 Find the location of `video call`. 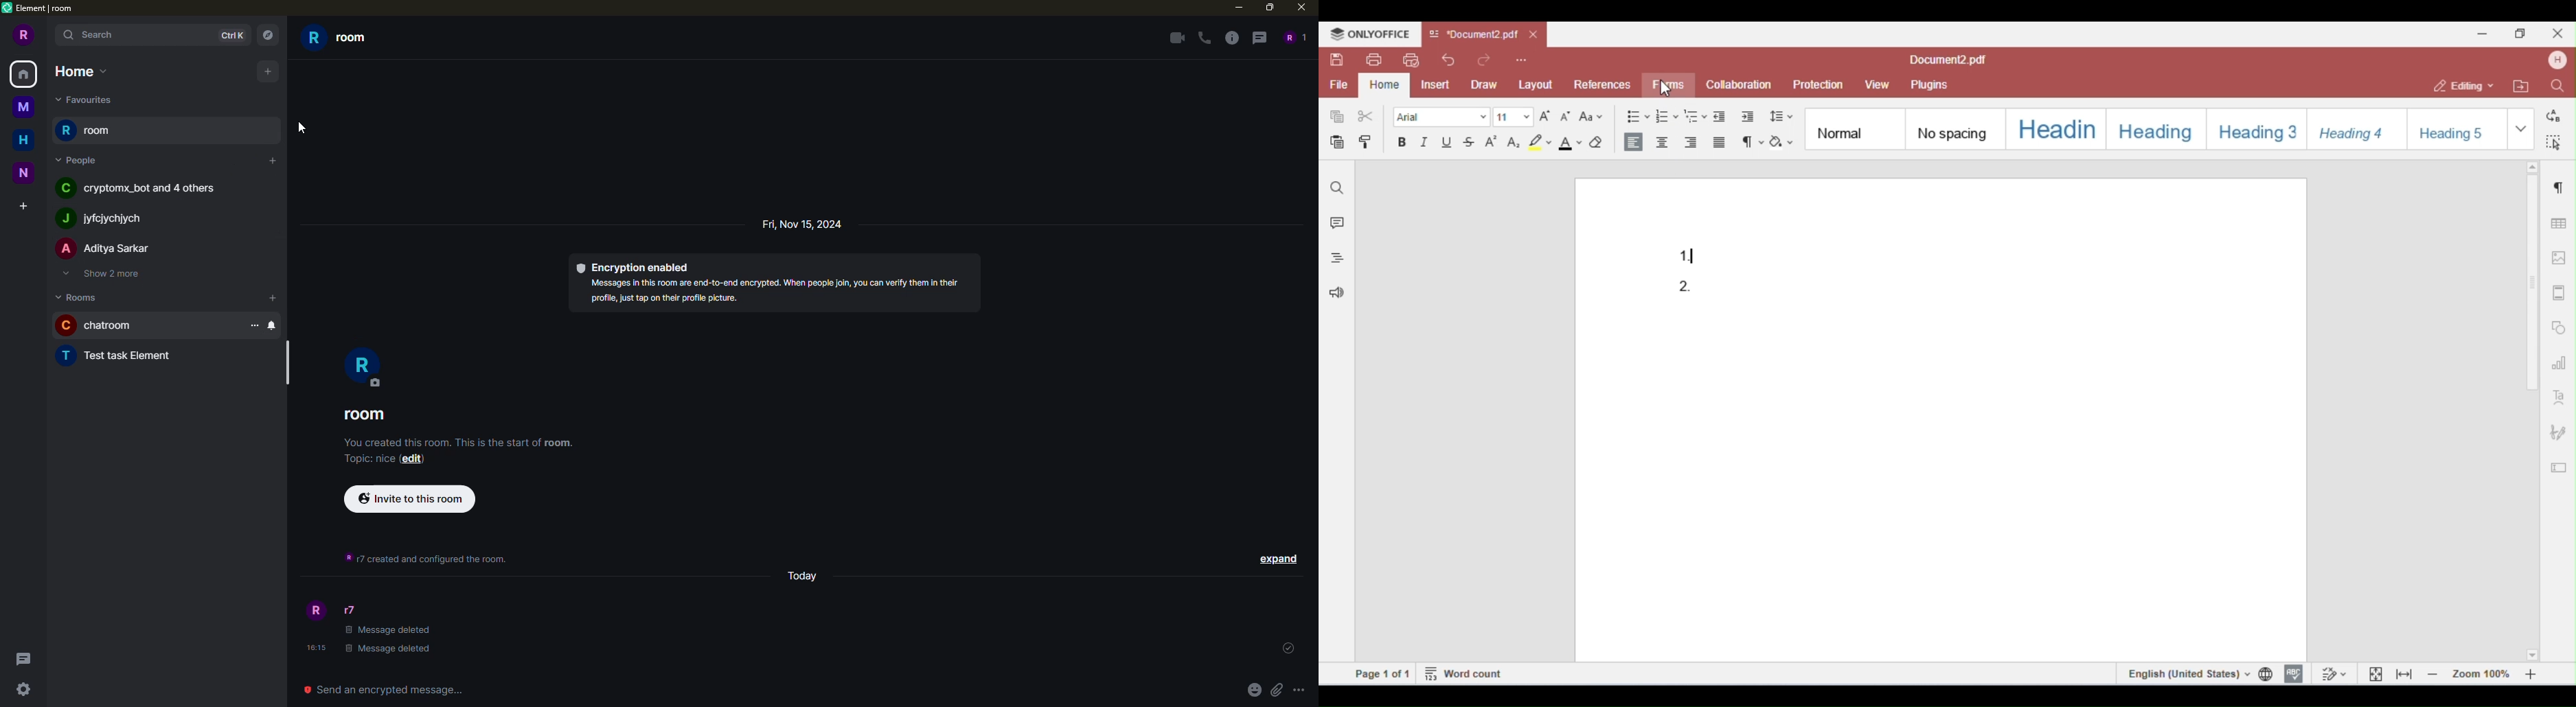

video call is located at coordinates (1175, 38).